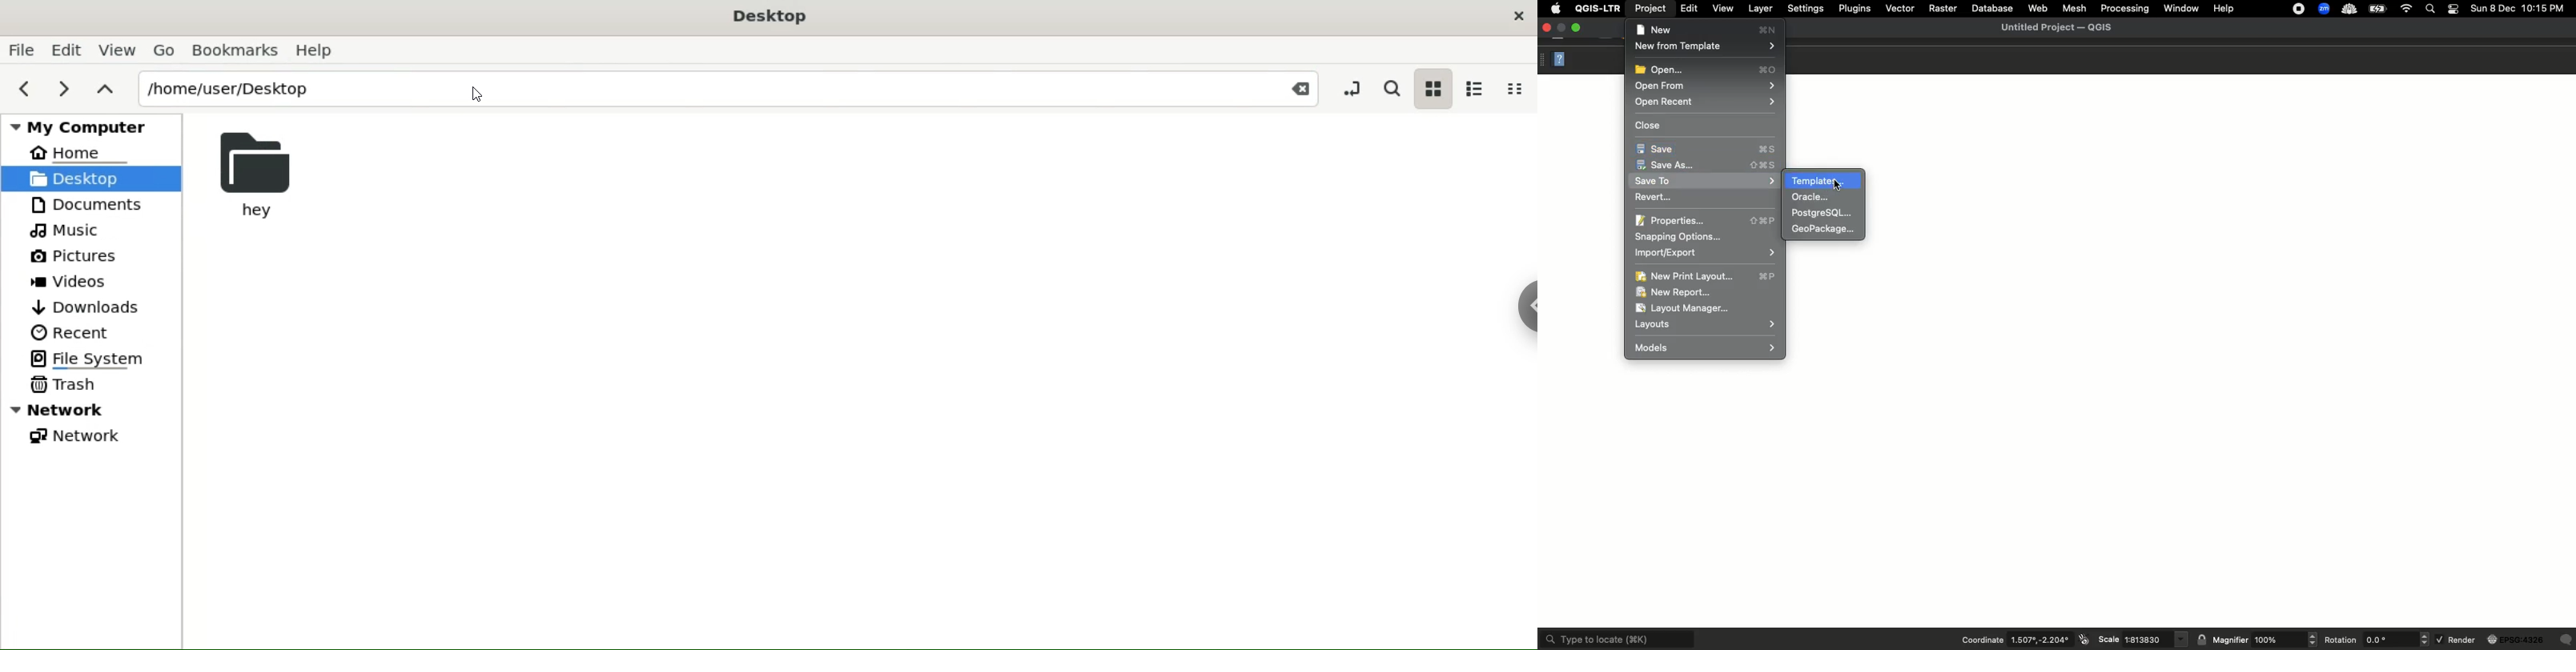 The width and height of the screenshot is (2576, 672). Describe the element at coordinates (1704, 347) in the screenshot. I see `Models` at that location.